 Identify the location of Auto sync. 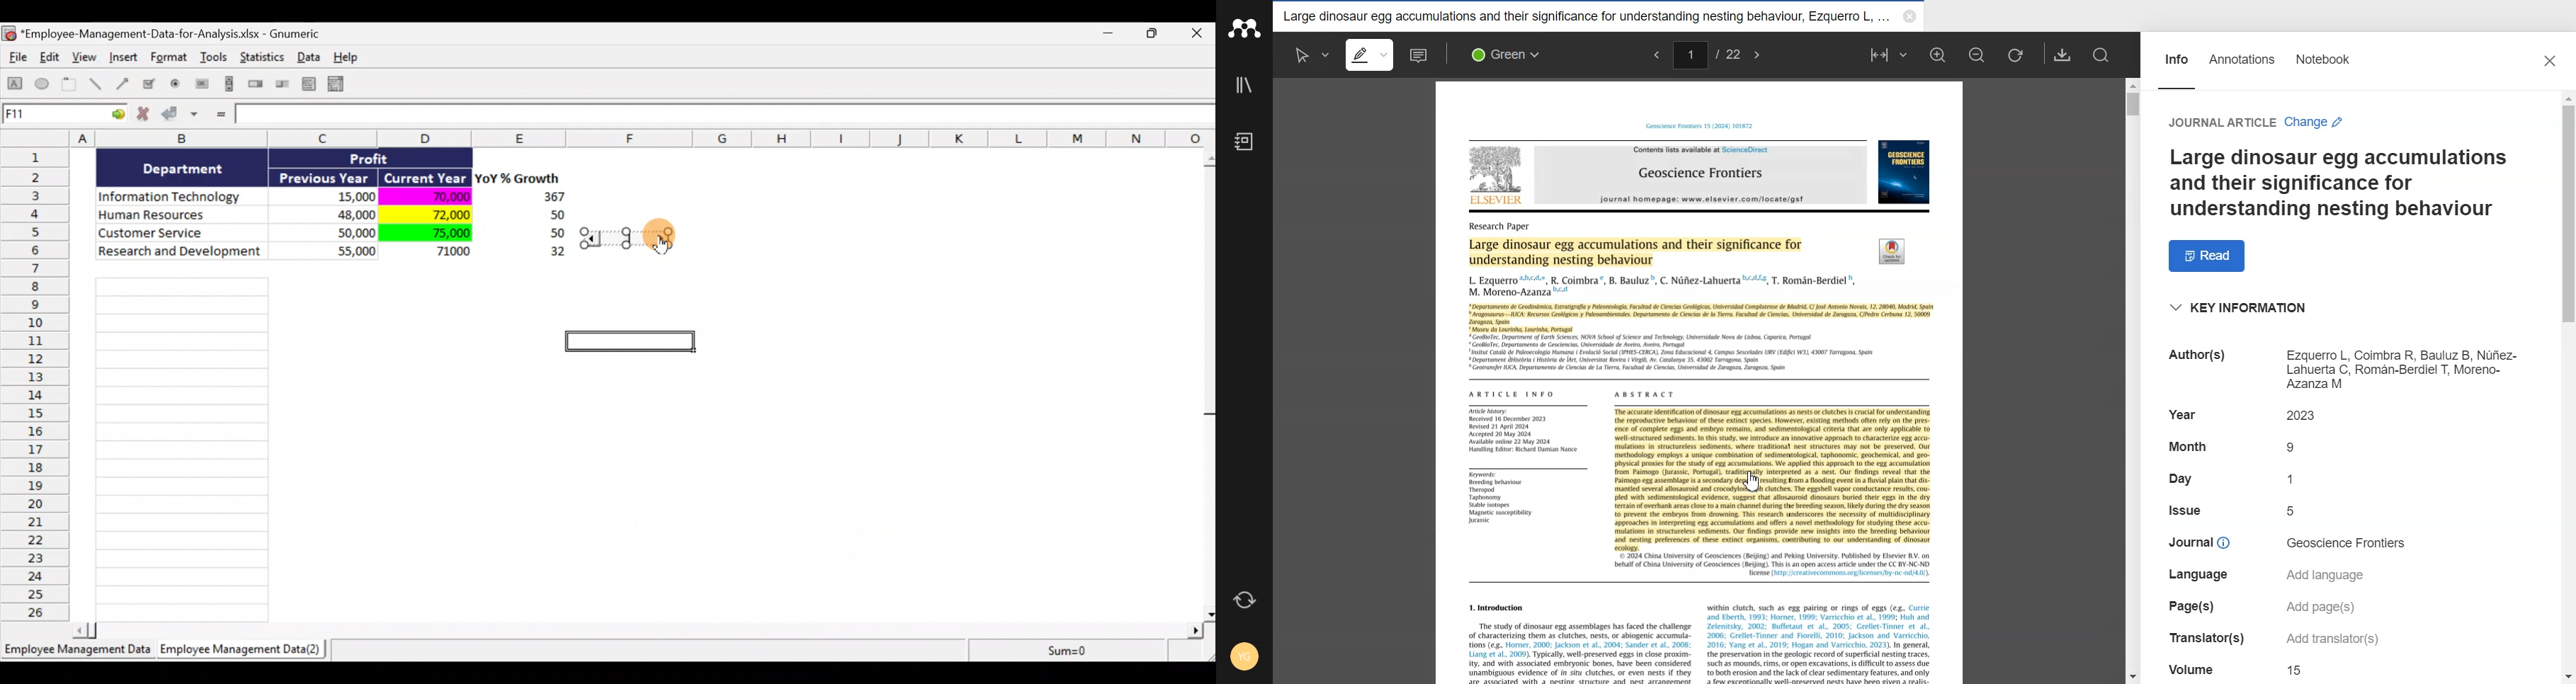
(1244, 601).